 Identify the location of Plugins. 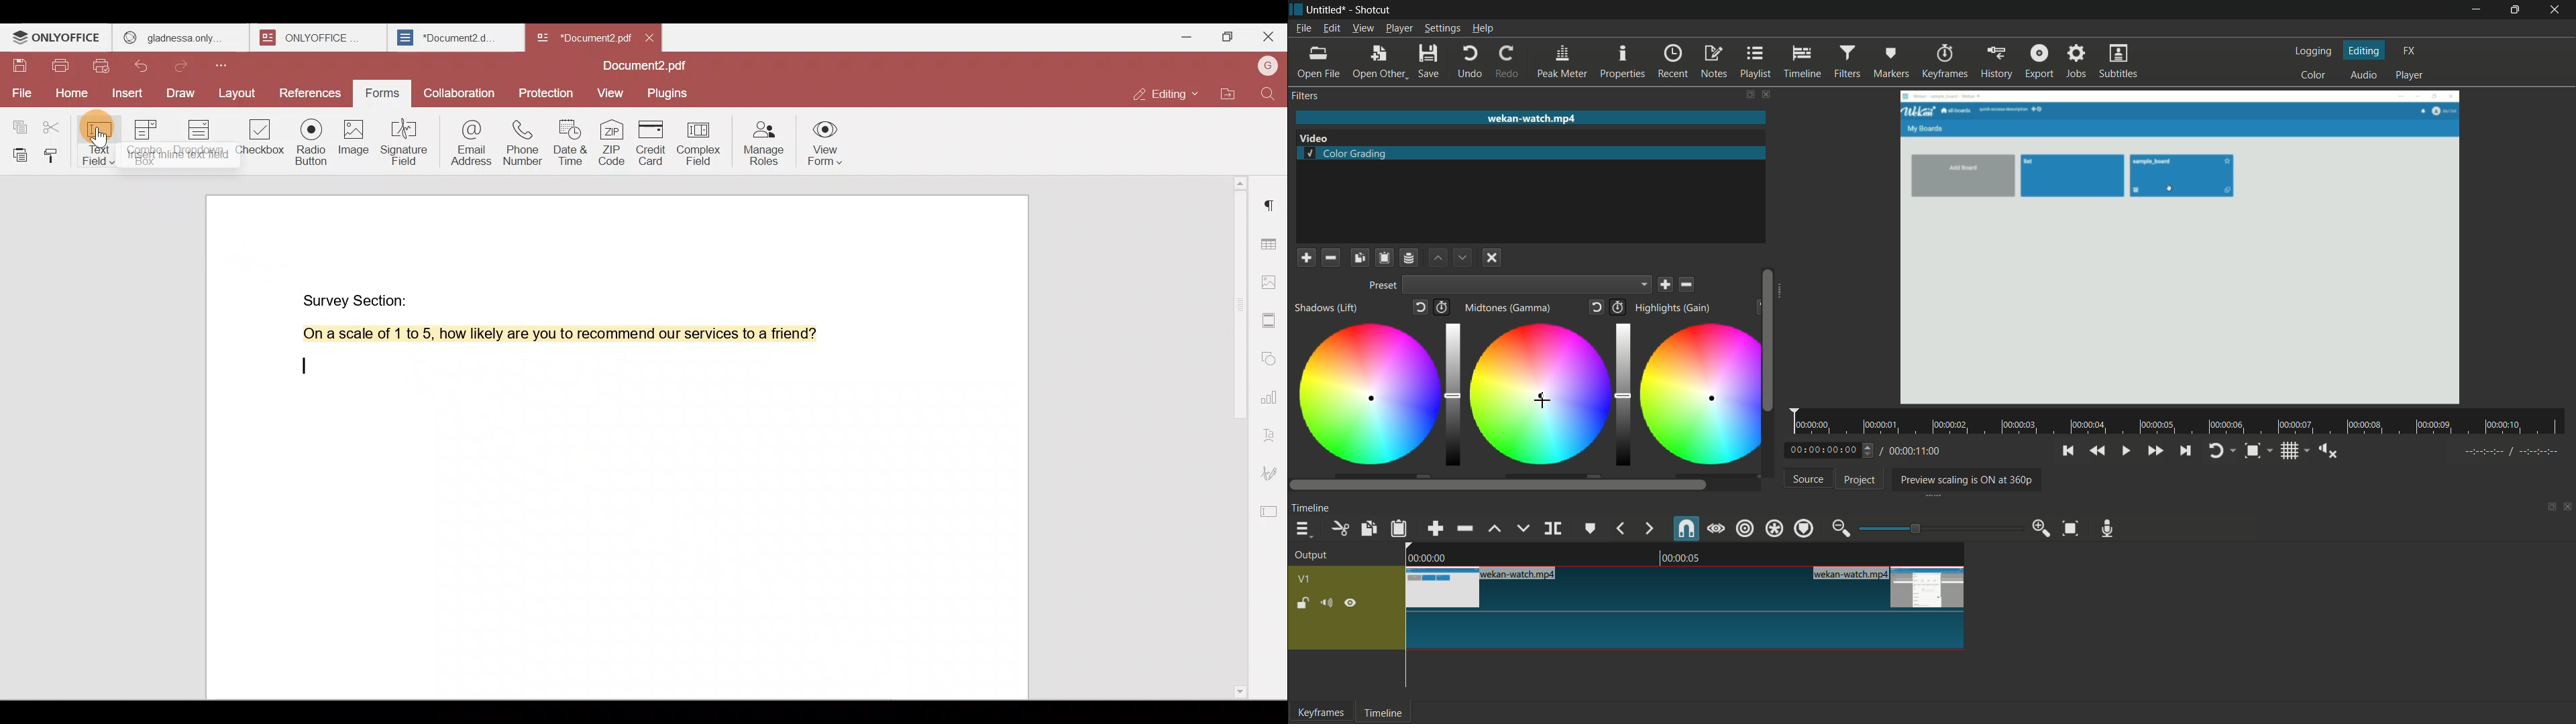
(669, 92).